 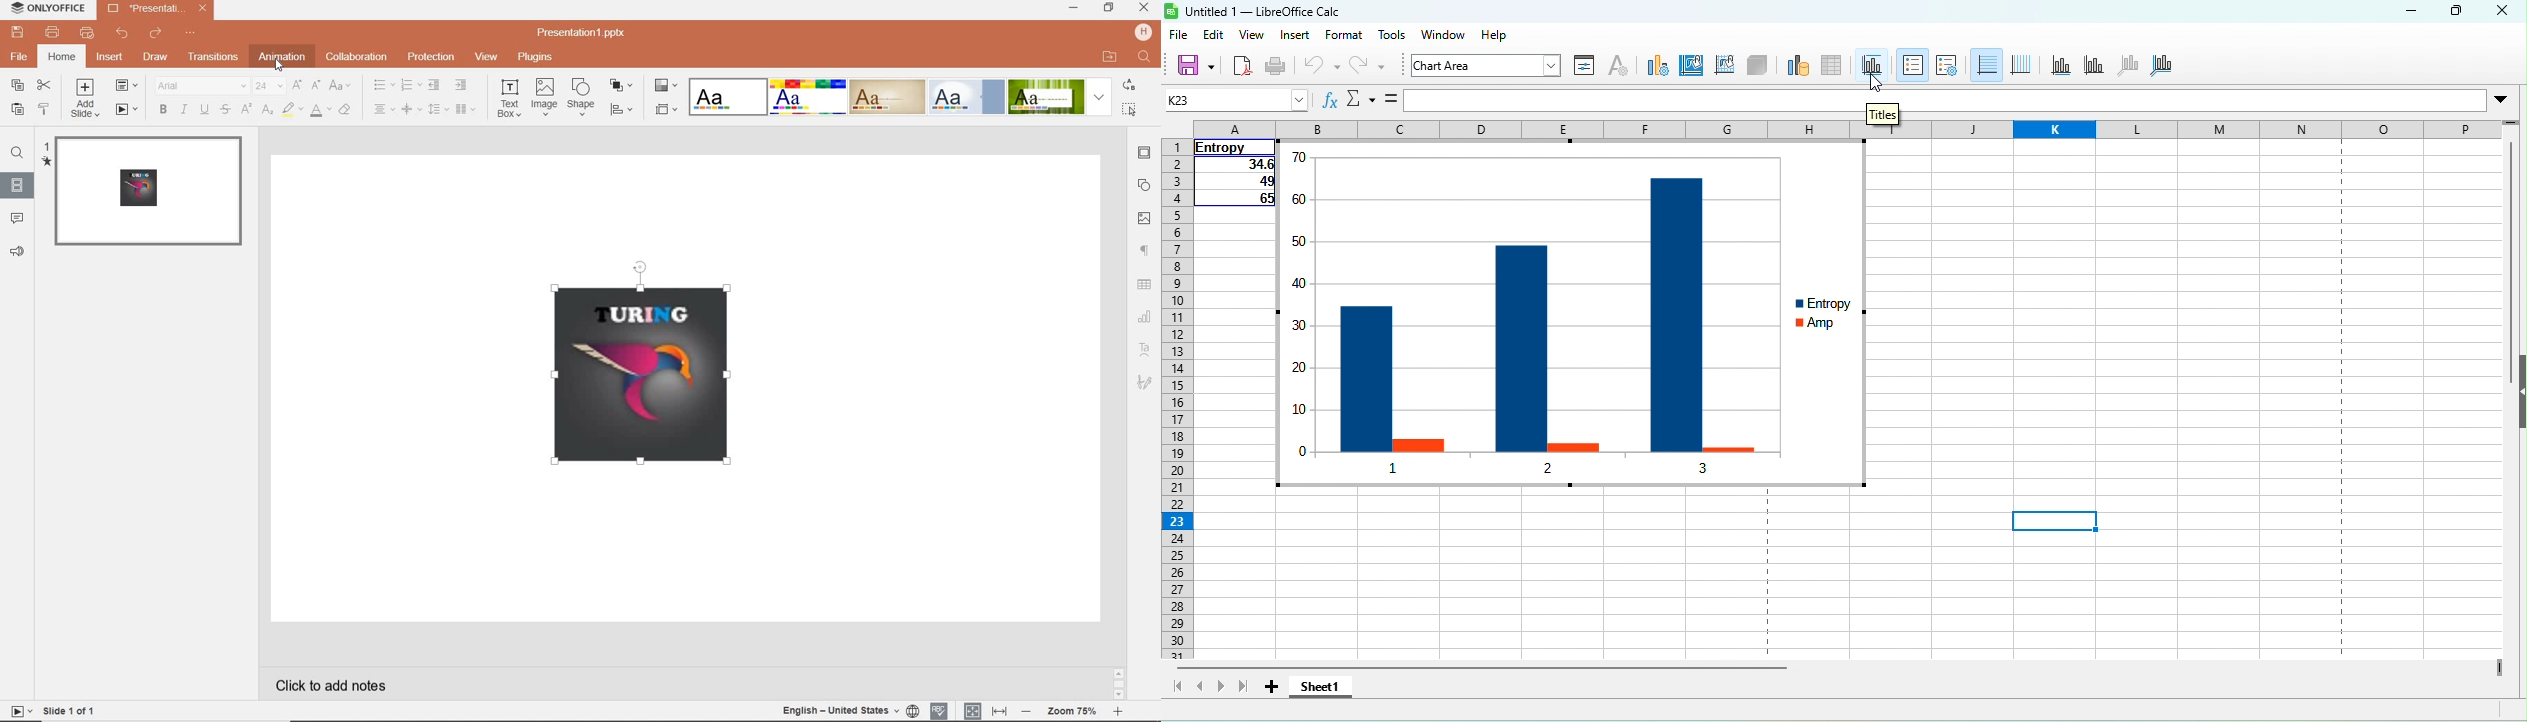 I want to click on tool, so click(x=1392, y=37).